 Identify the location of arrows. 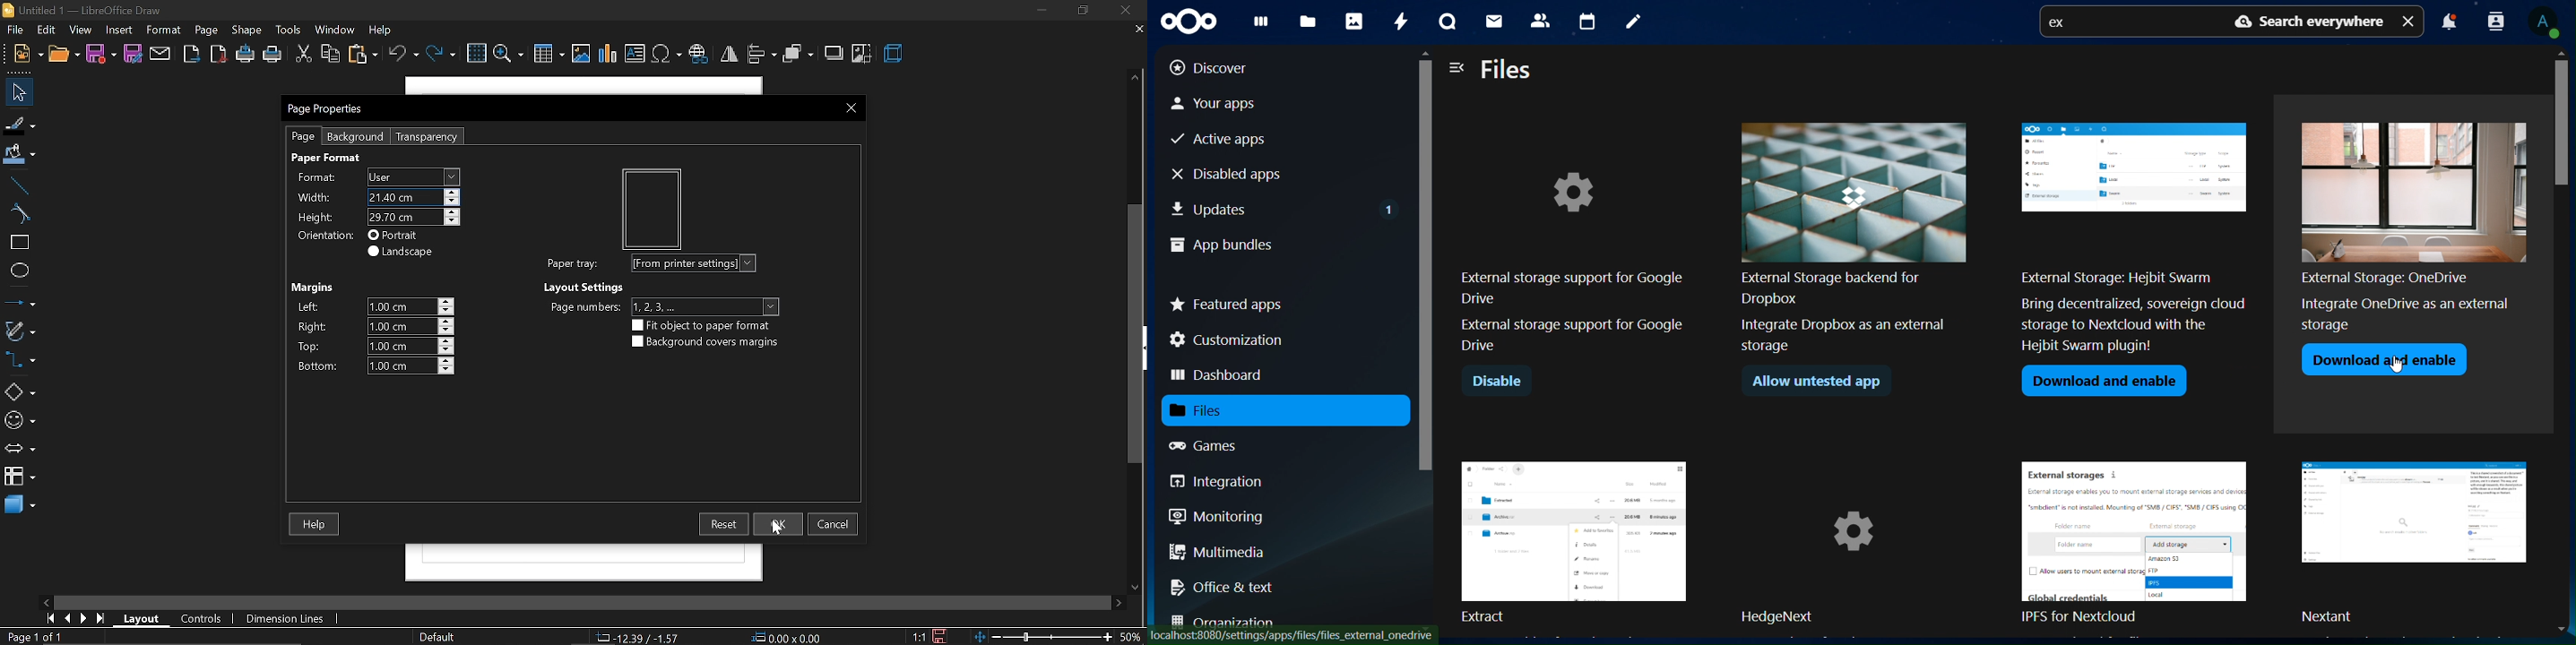
(21, 450).